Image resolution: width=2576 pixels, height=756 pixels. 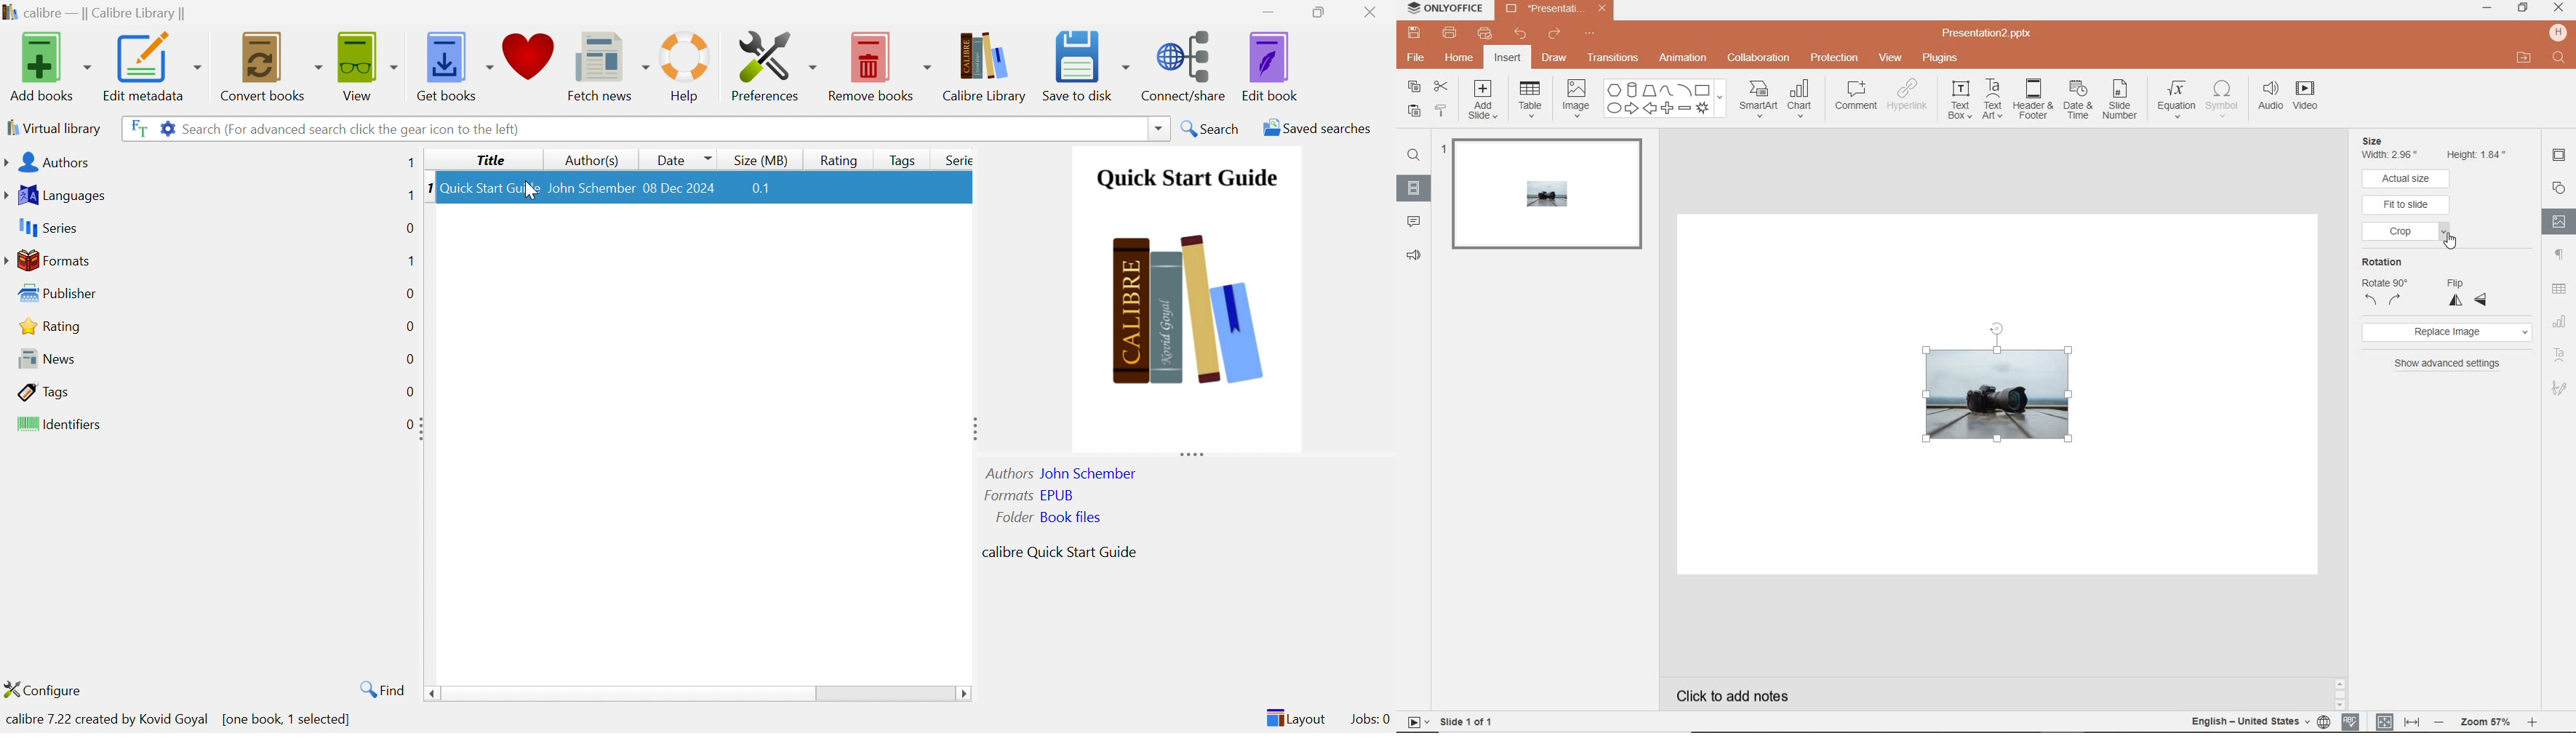 I want to click on text box, so click(x=1960, y=102).